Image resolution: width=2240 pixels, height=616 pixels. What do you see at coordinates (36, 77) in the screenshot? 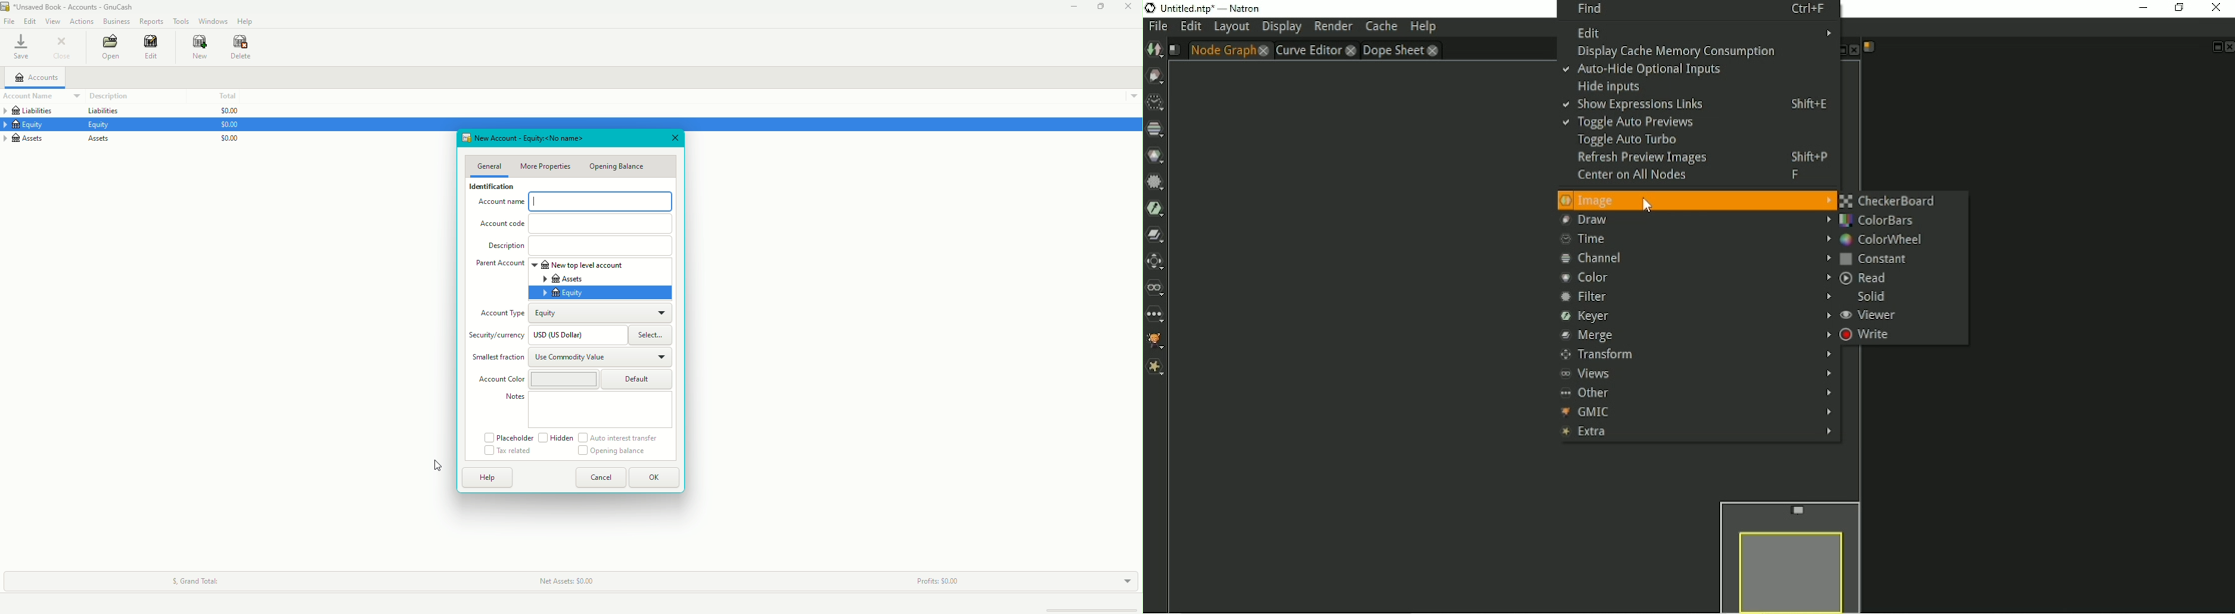
I see `Accounts` at bounding box center [36, 77].